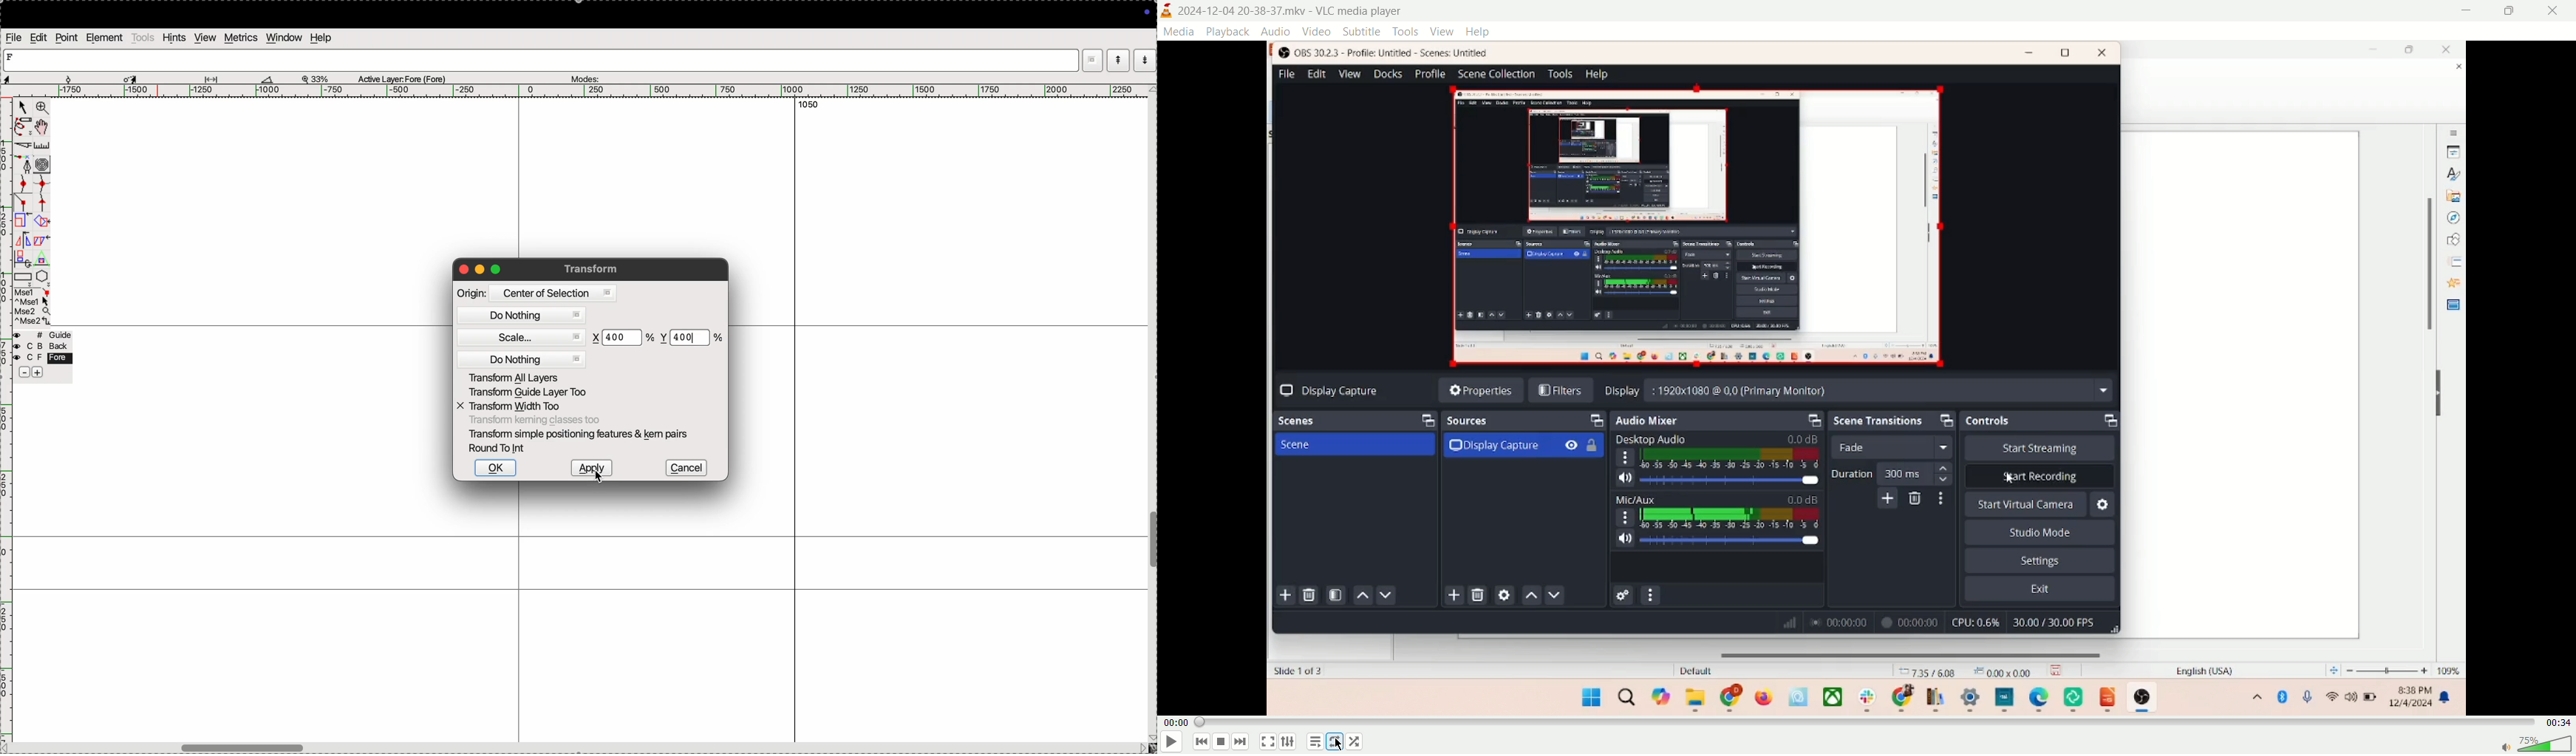 This screenshot has width=2576, height=756. What do you see at coordinates (594, 269) in the screenshot?
I see `transform` at bounding box center [594, 269].